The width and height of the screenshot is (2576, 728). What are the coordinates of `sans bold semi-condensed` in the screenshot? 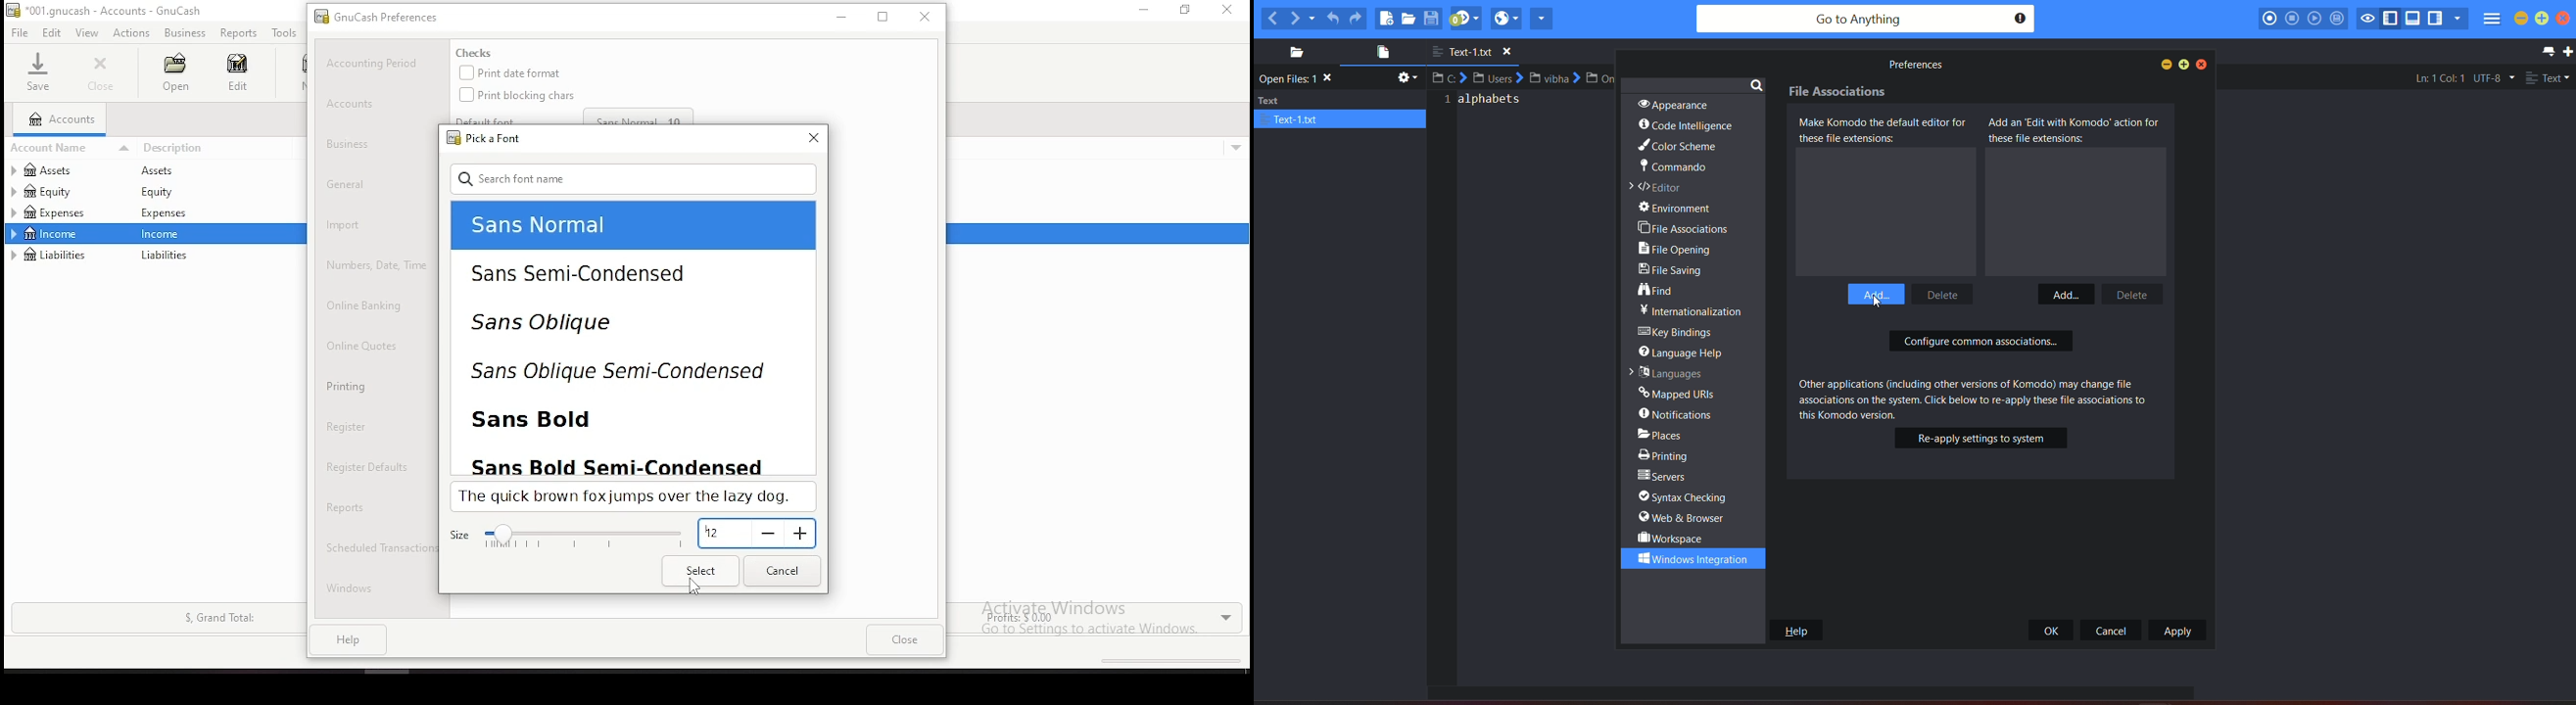 It's located at (624, 462).